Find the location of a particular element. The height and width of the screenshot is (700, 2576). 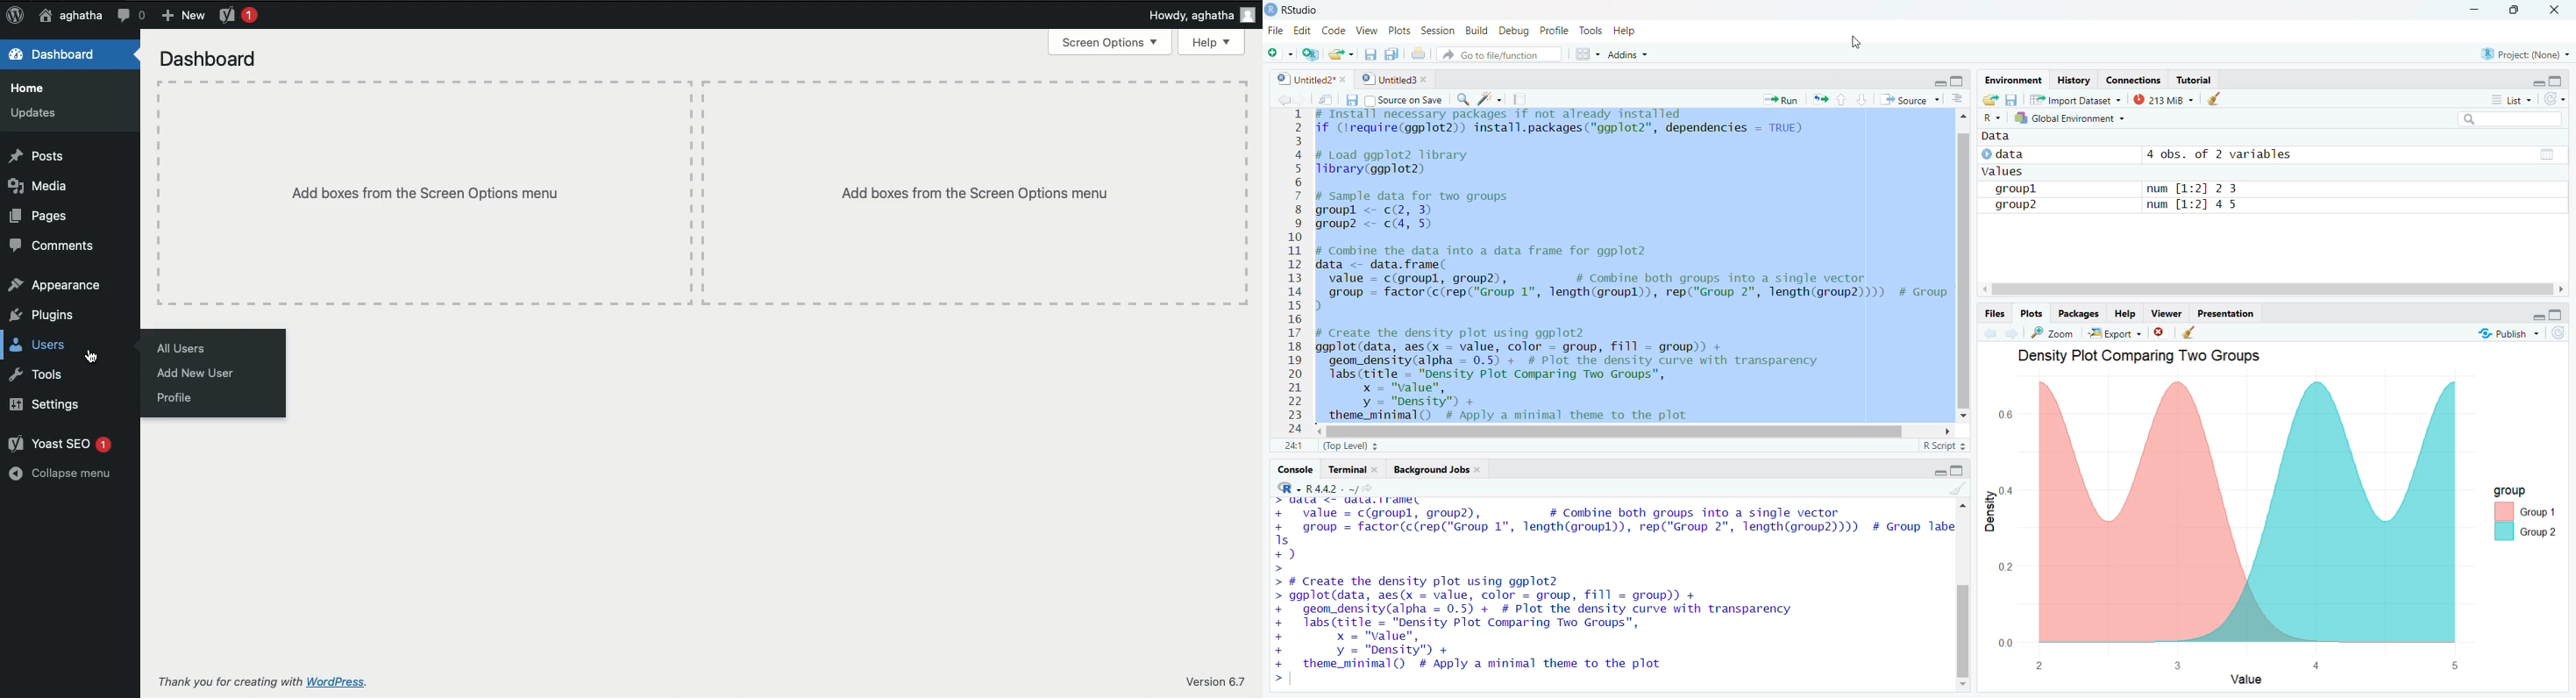

num (1:21 4 5 is located at coordinates (2196, 207).